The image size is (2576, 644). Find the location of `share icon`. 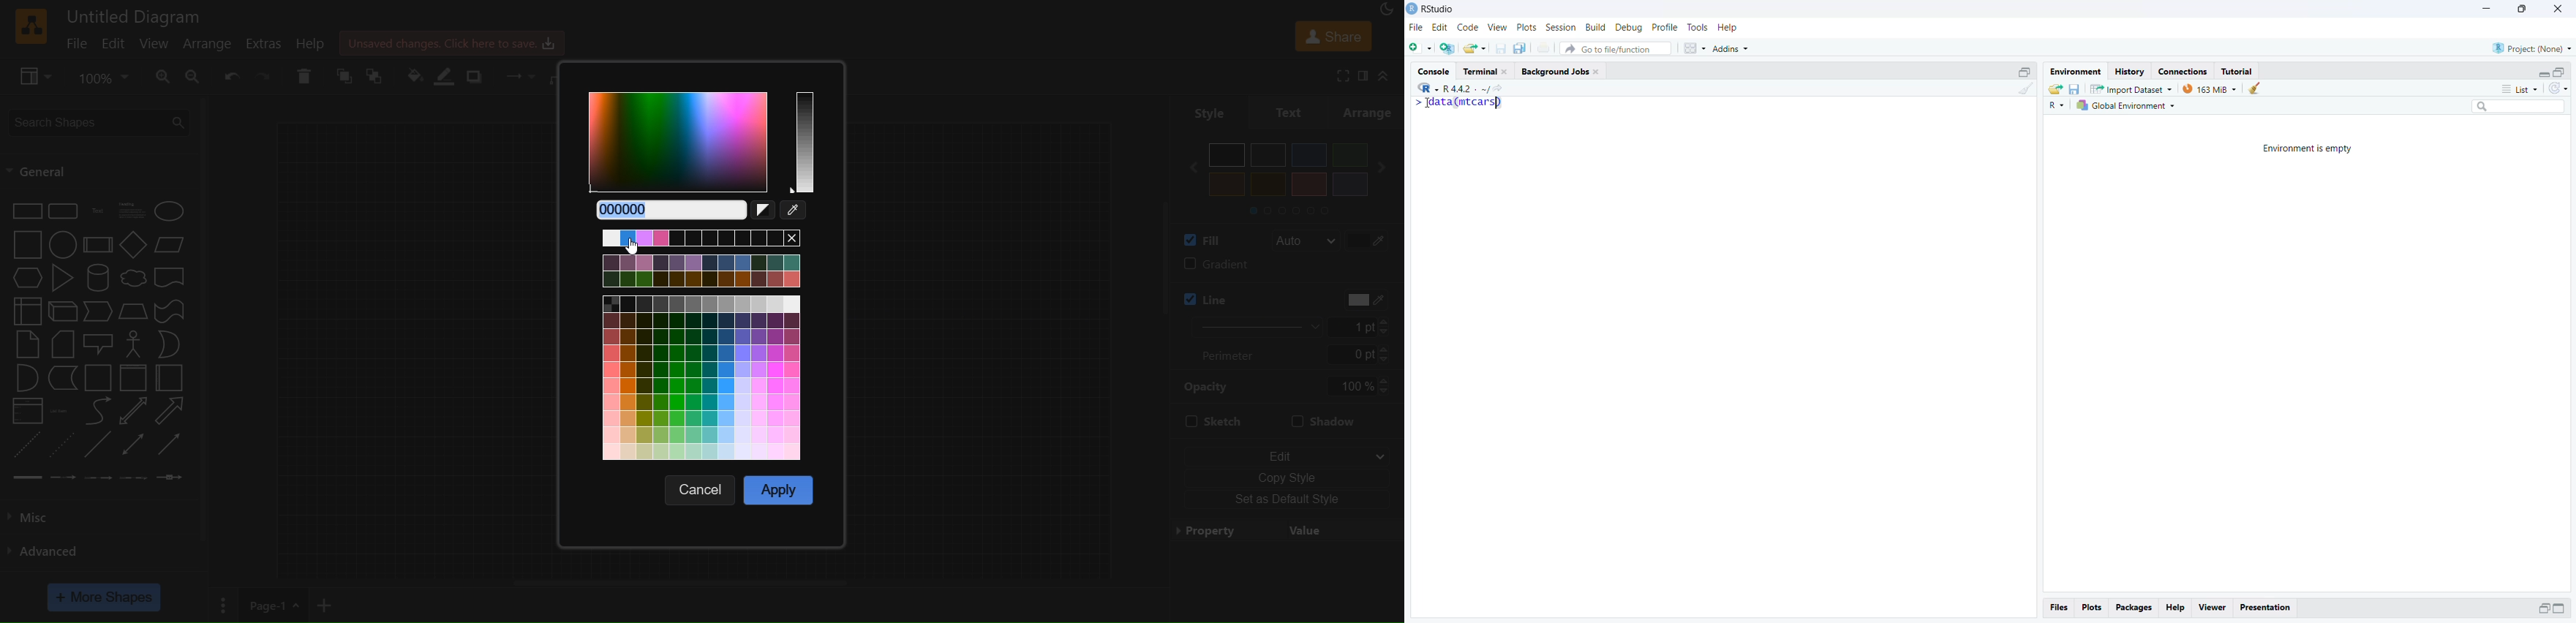

share icon is located at coordinates (1498, 89).